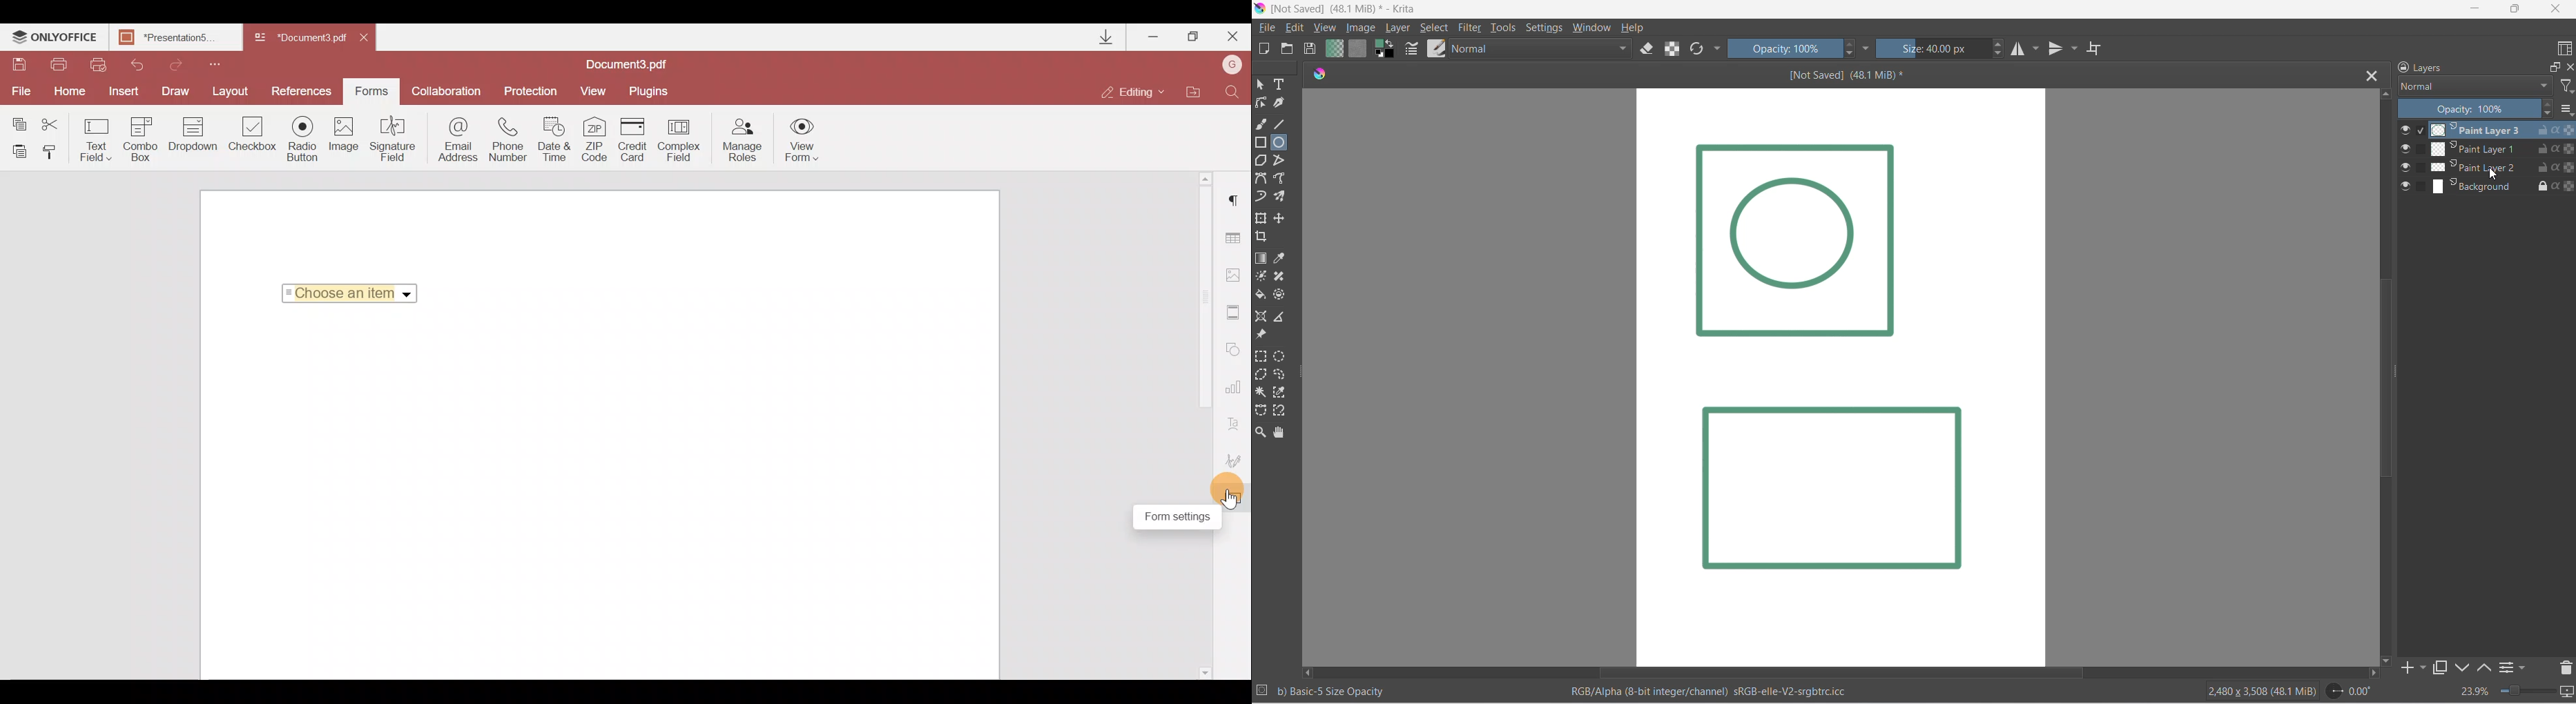 This screenshot has width=2576, height=728. What do you see at coordinates (1696, 50) in the screenshot?
I see `refresh` at bounding box center [1696, 50].